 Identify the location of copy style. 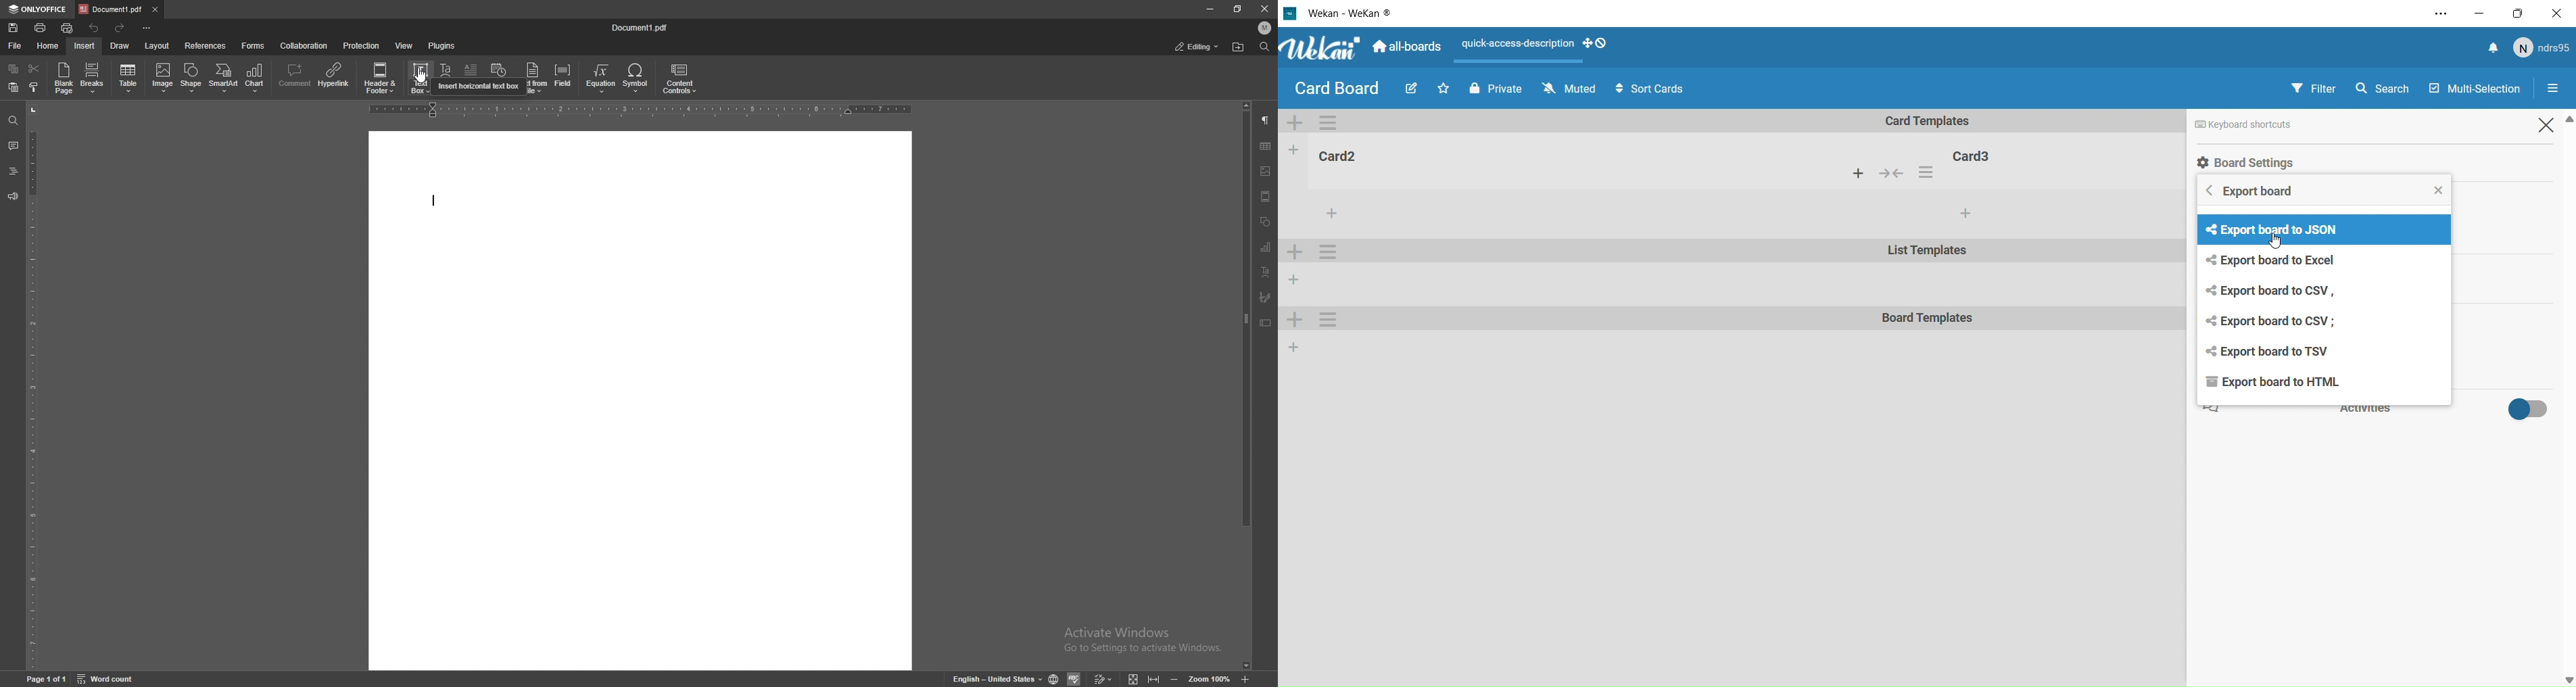
(34, 88).